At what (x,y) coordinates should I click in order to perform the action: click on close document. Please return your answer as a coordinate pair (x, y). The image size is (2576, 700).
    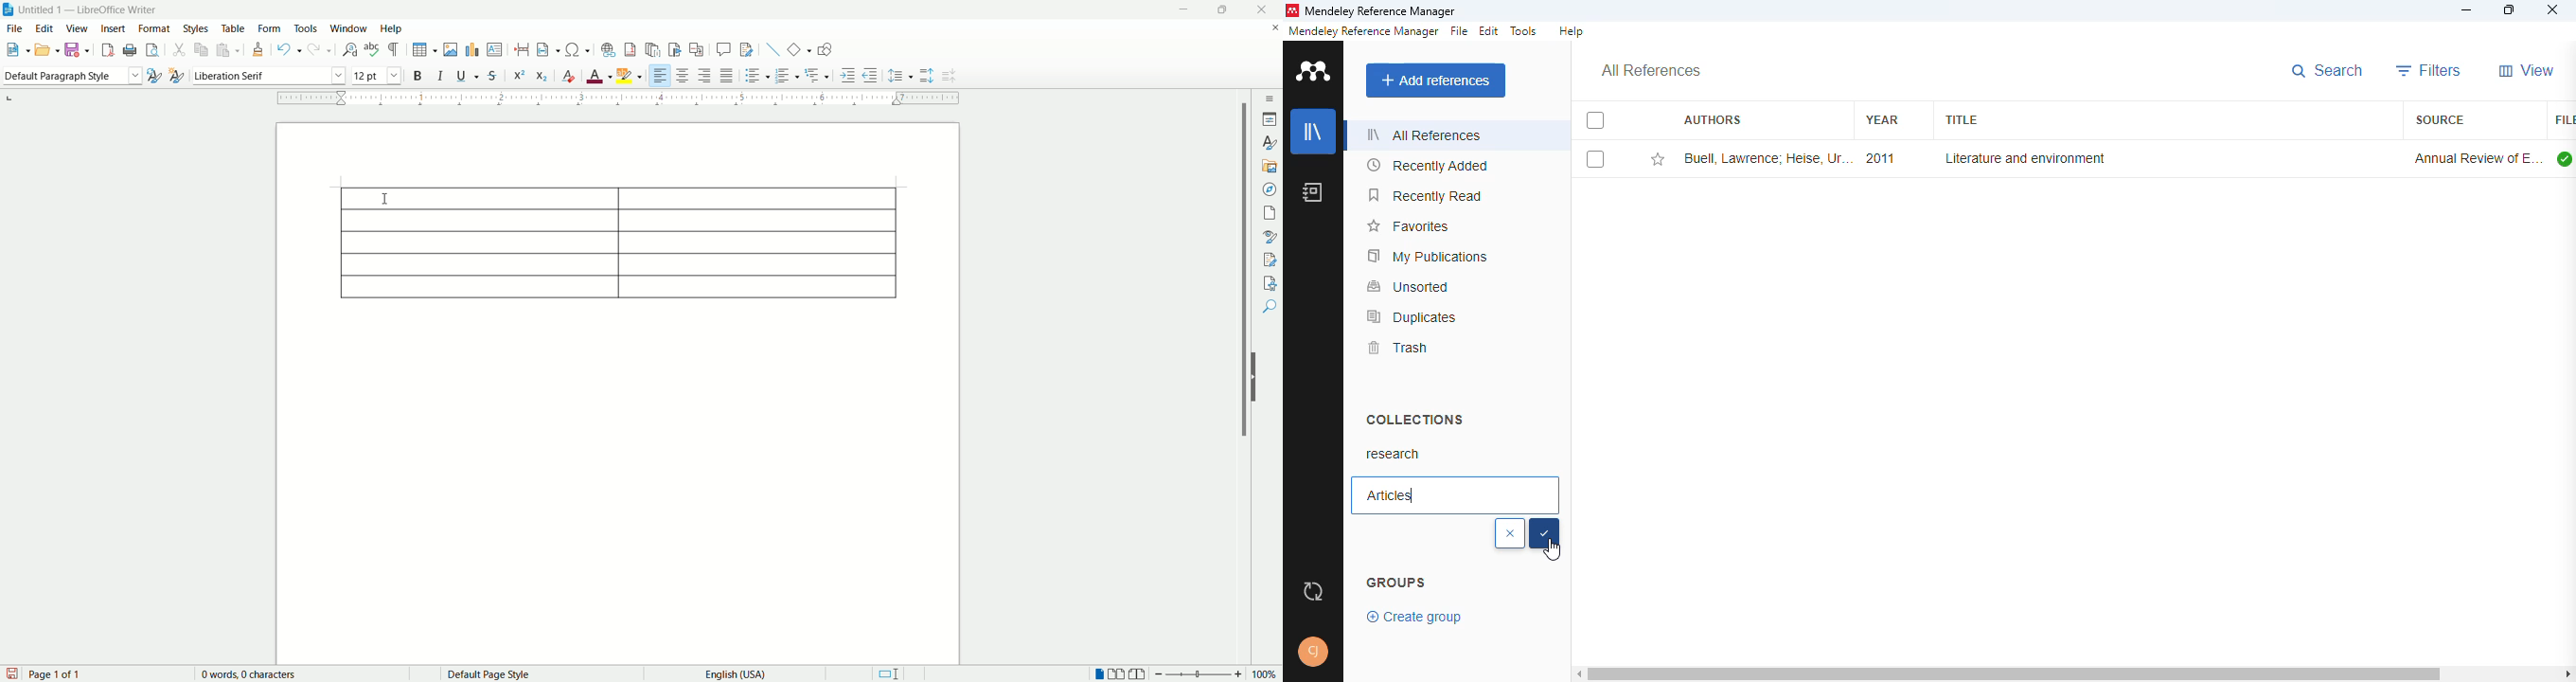
    Looking at the image, I should click on (1275, 28).